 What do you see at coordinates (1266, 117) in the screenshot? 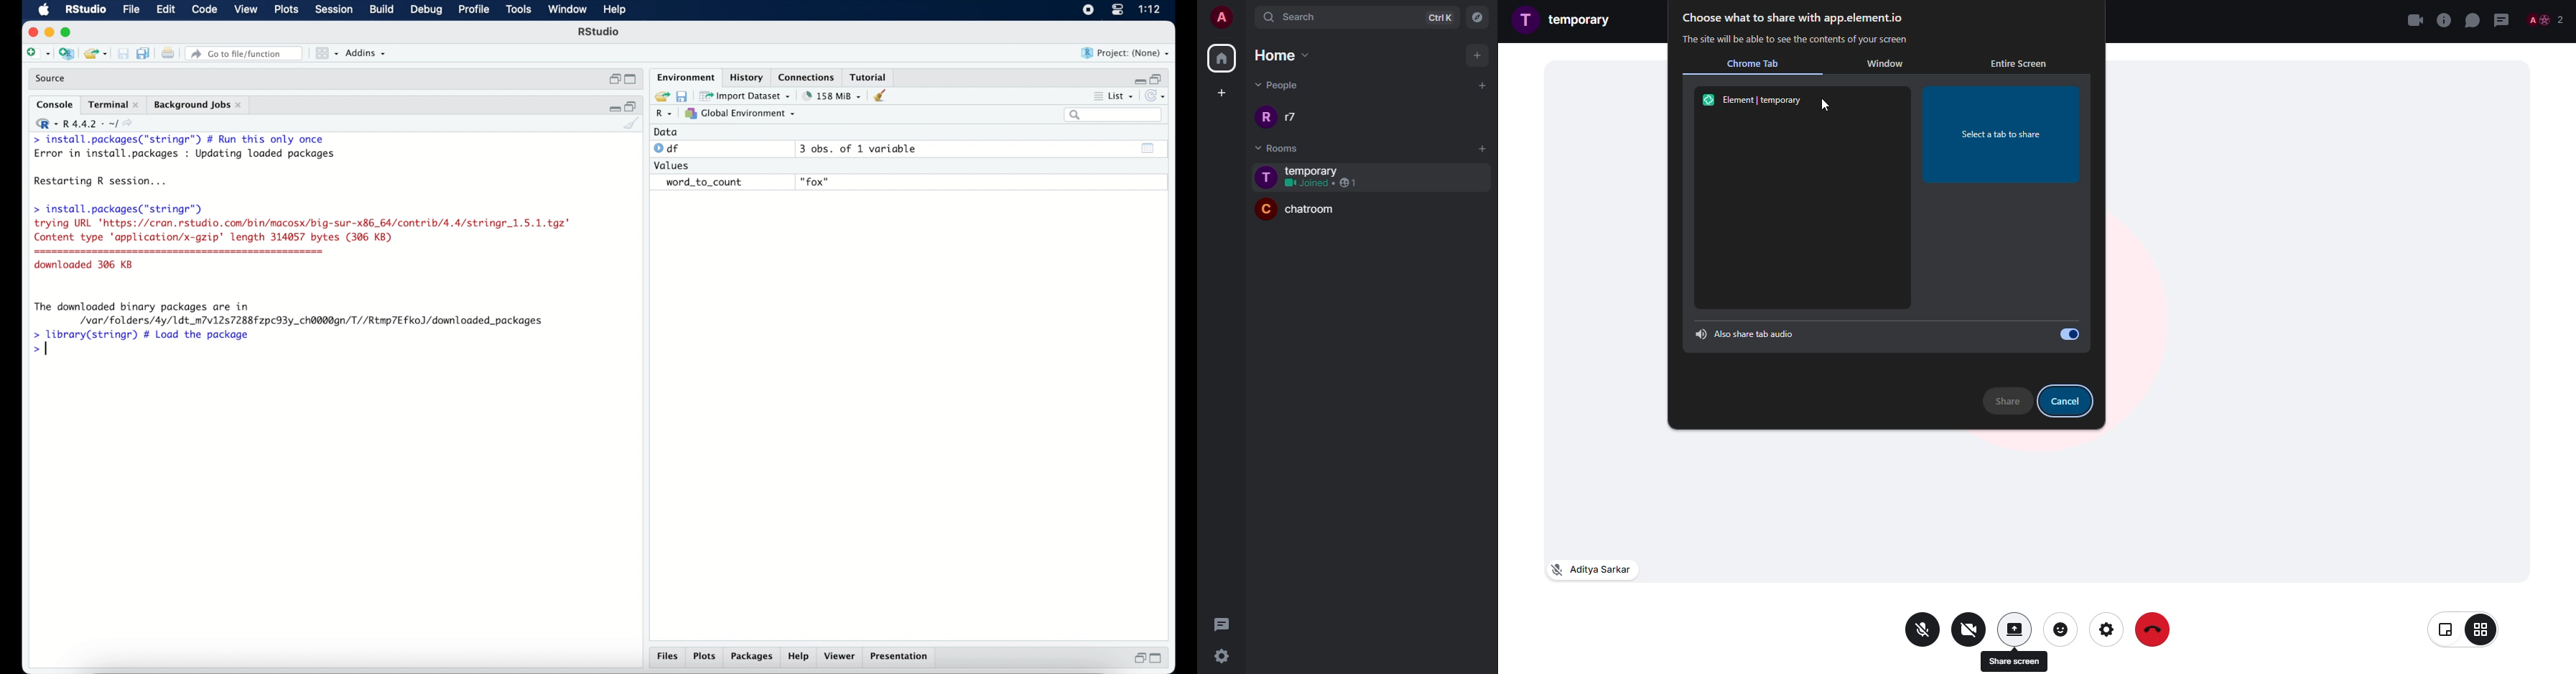
I see `profile` at bounding box center [1266, 117].